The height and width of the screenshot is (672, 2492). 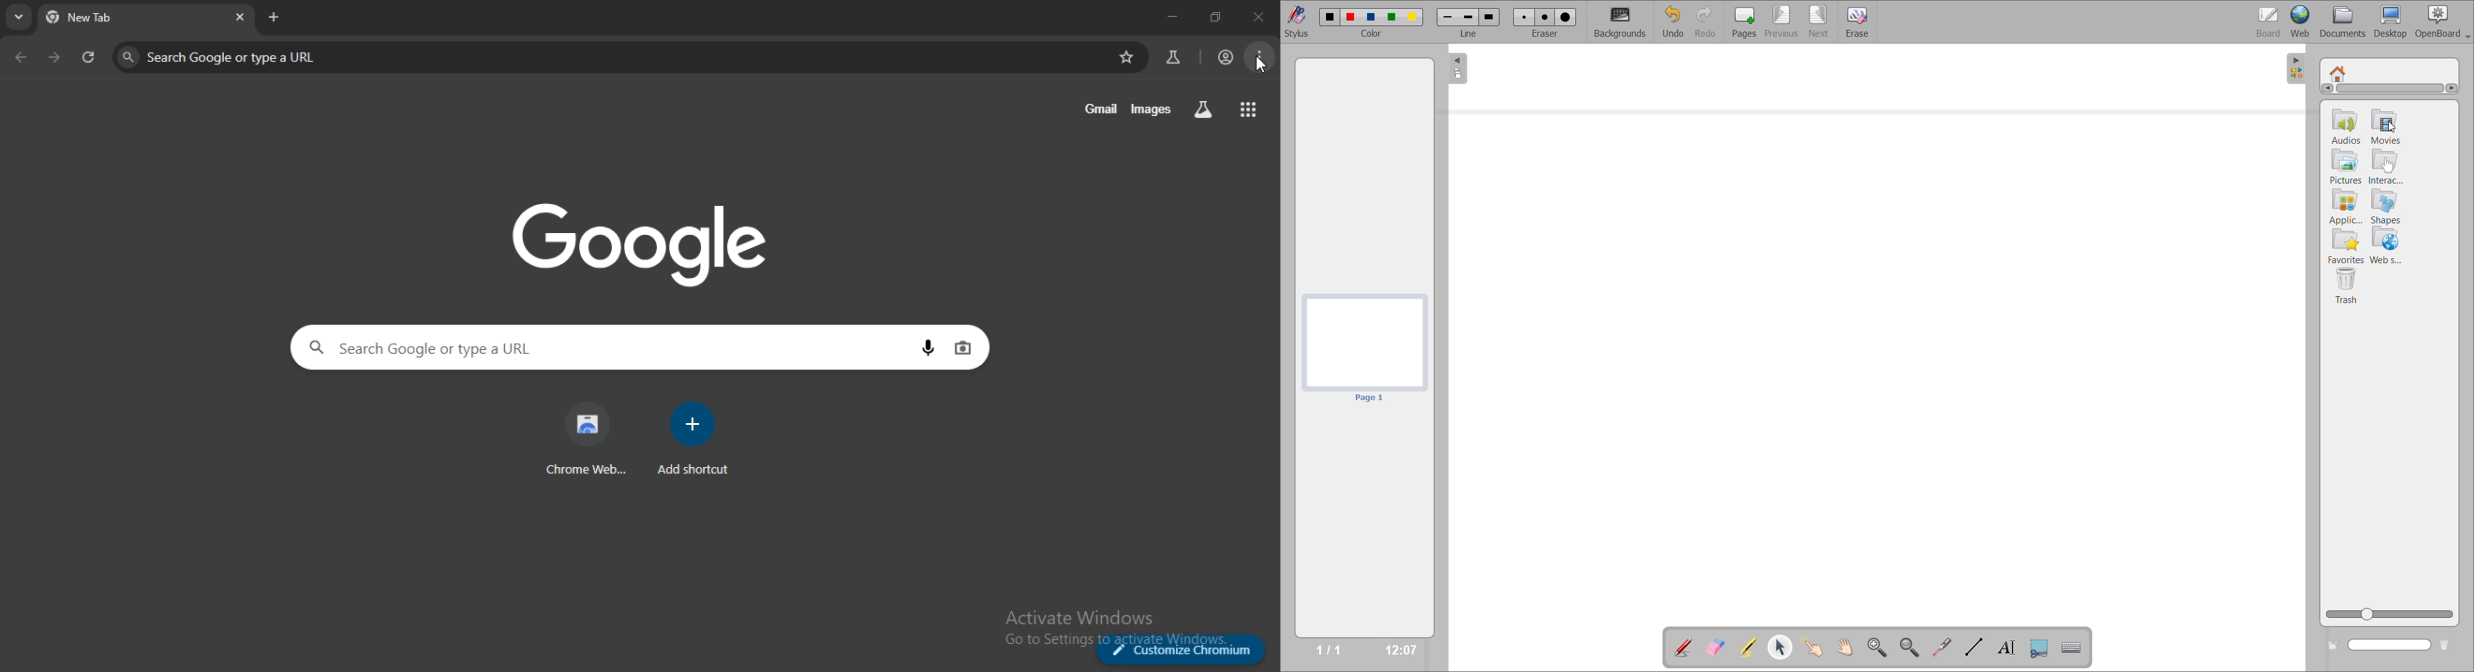 What do you see at coordinates (929, 348) in the screenshot?
I see `voice search` at bounding box center [929, 348].